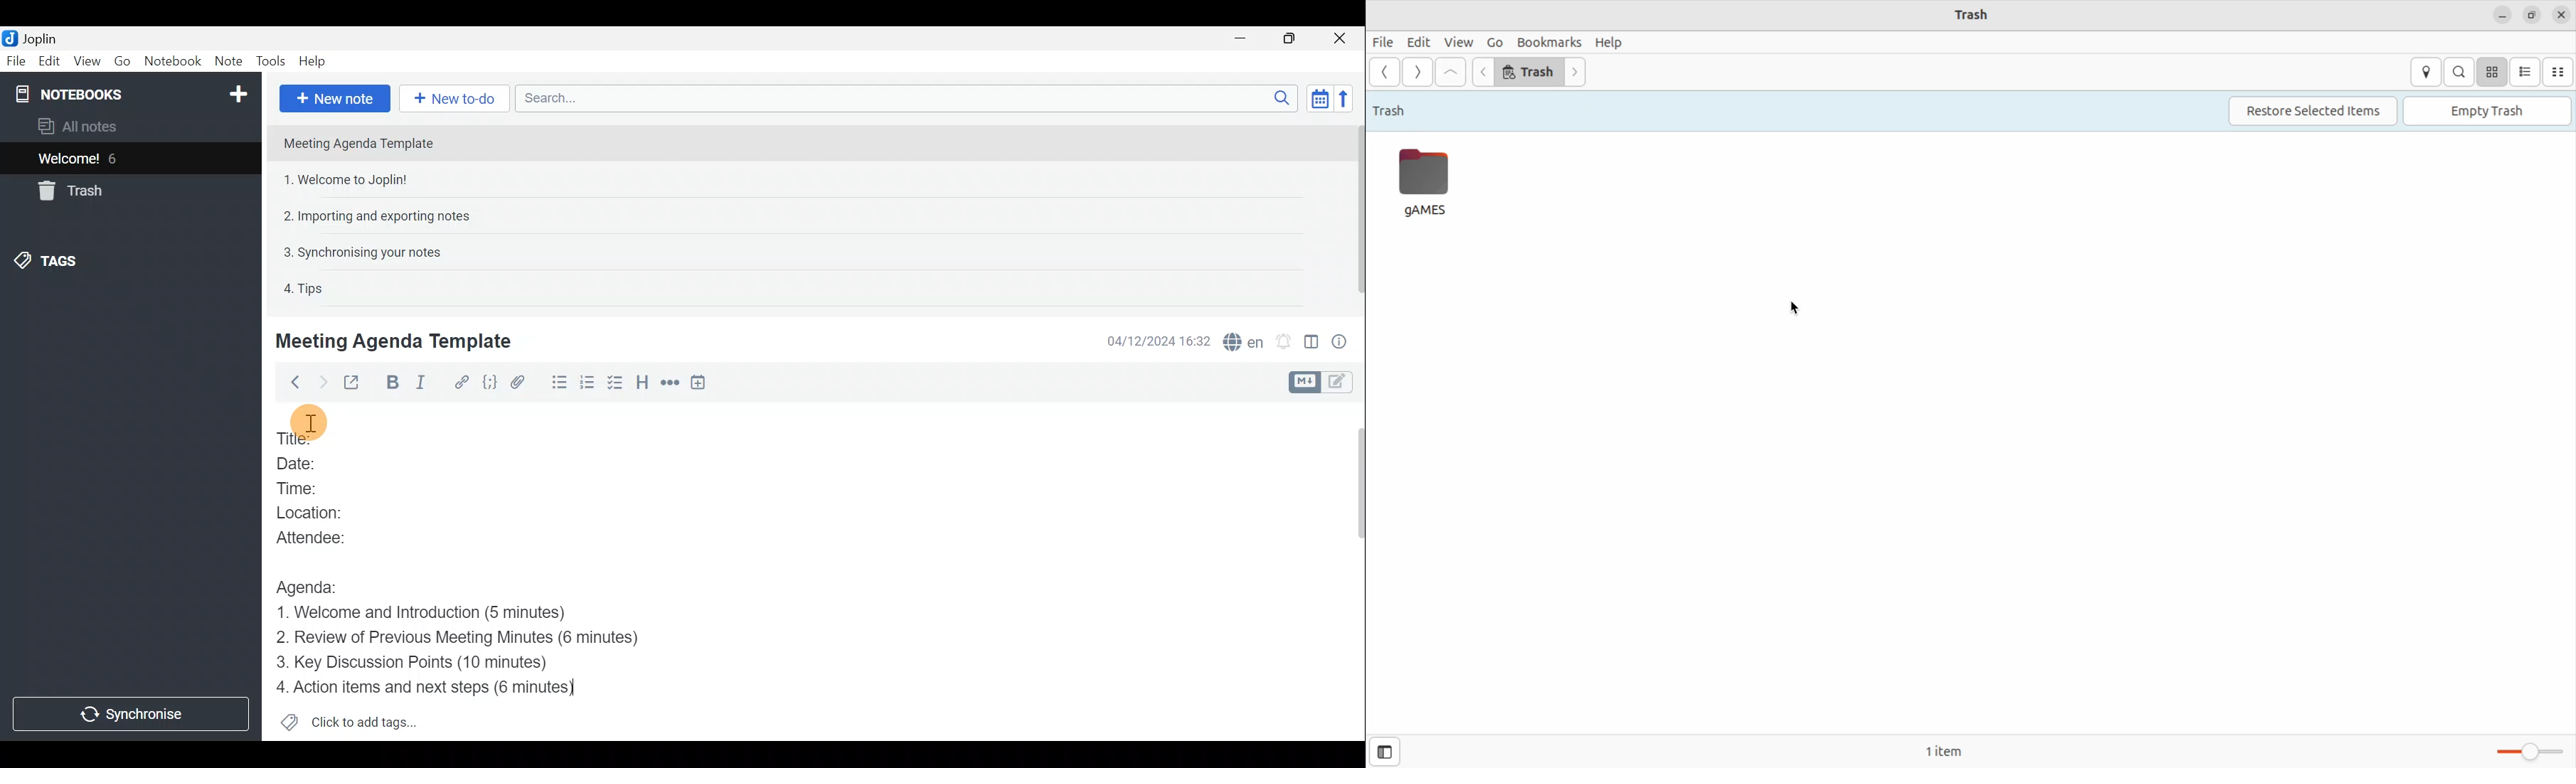 Image resolution: width=2576 pixels, height=784 pixels. Describe the element at coordinates (480, 639) in the screenshot. I see `Review of Previous Meeting Minutes (6 minutes)` at that location.